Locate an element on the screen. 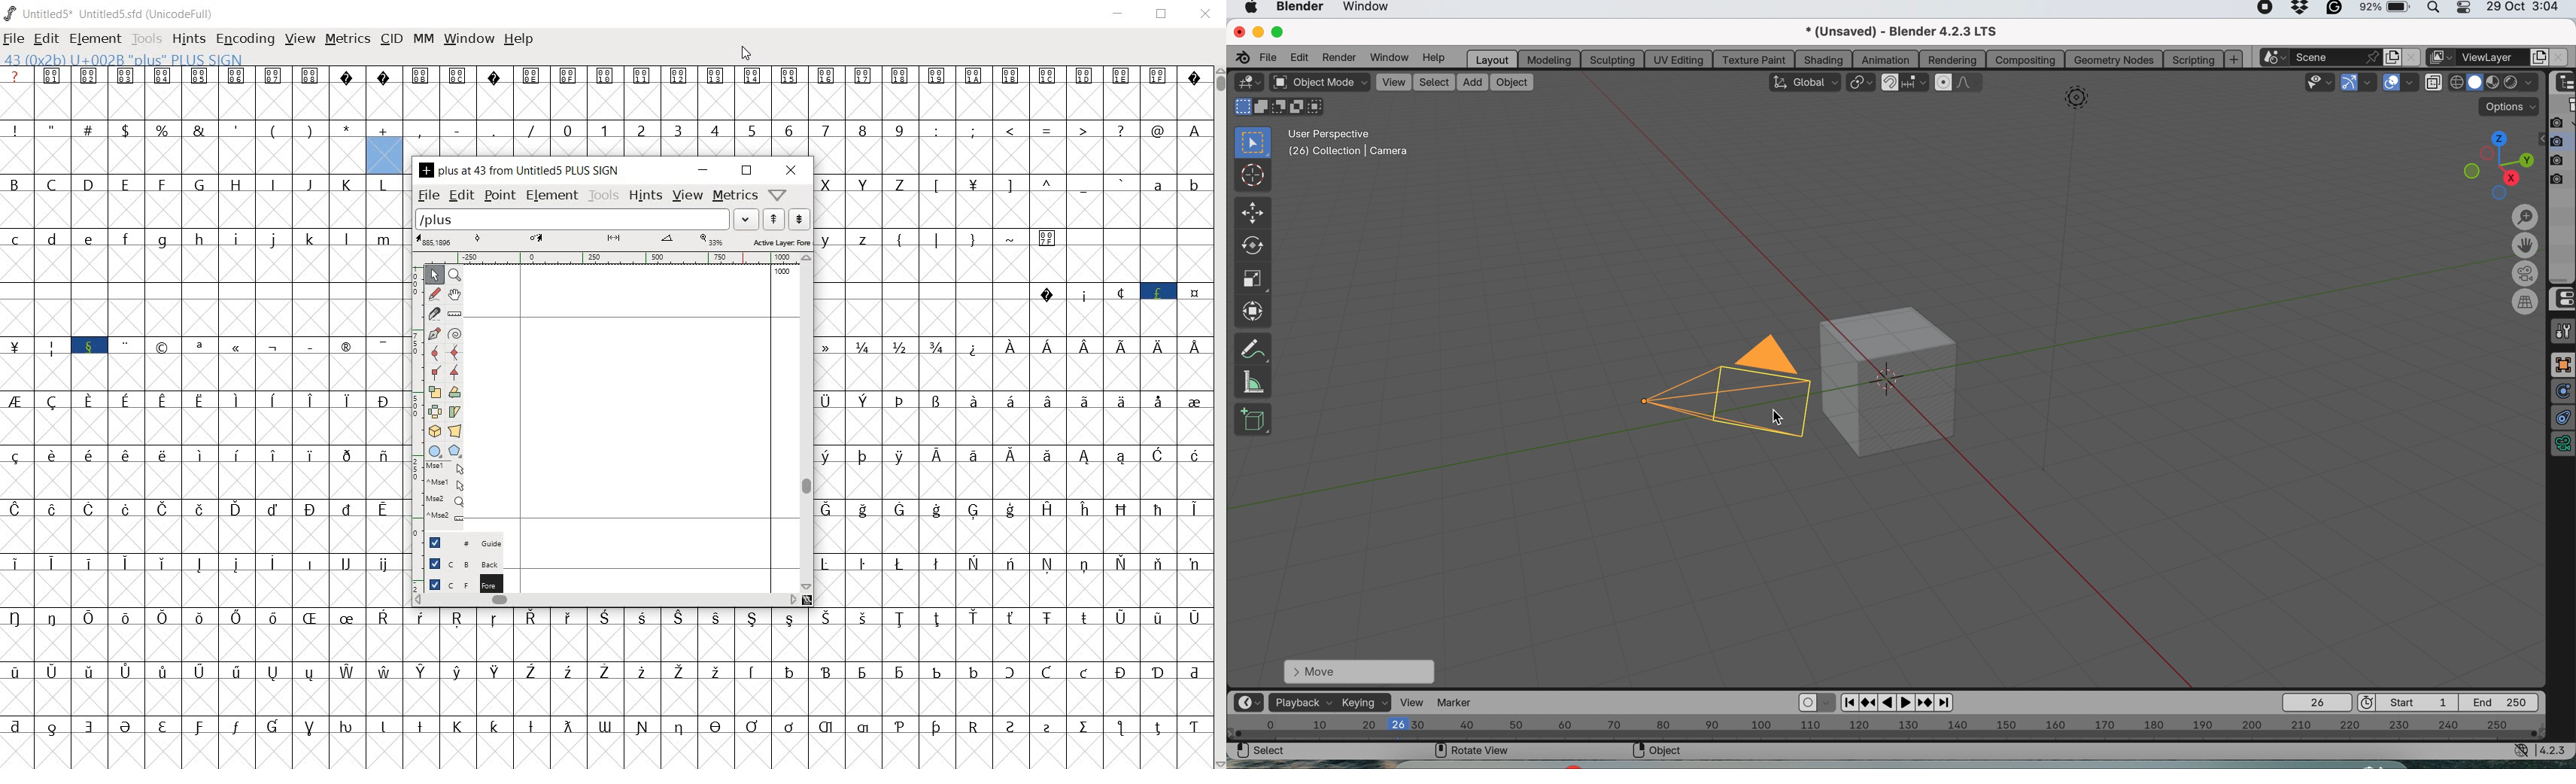 This screenshot has width=2576, height=784.  is located at coordinates (882, 473).